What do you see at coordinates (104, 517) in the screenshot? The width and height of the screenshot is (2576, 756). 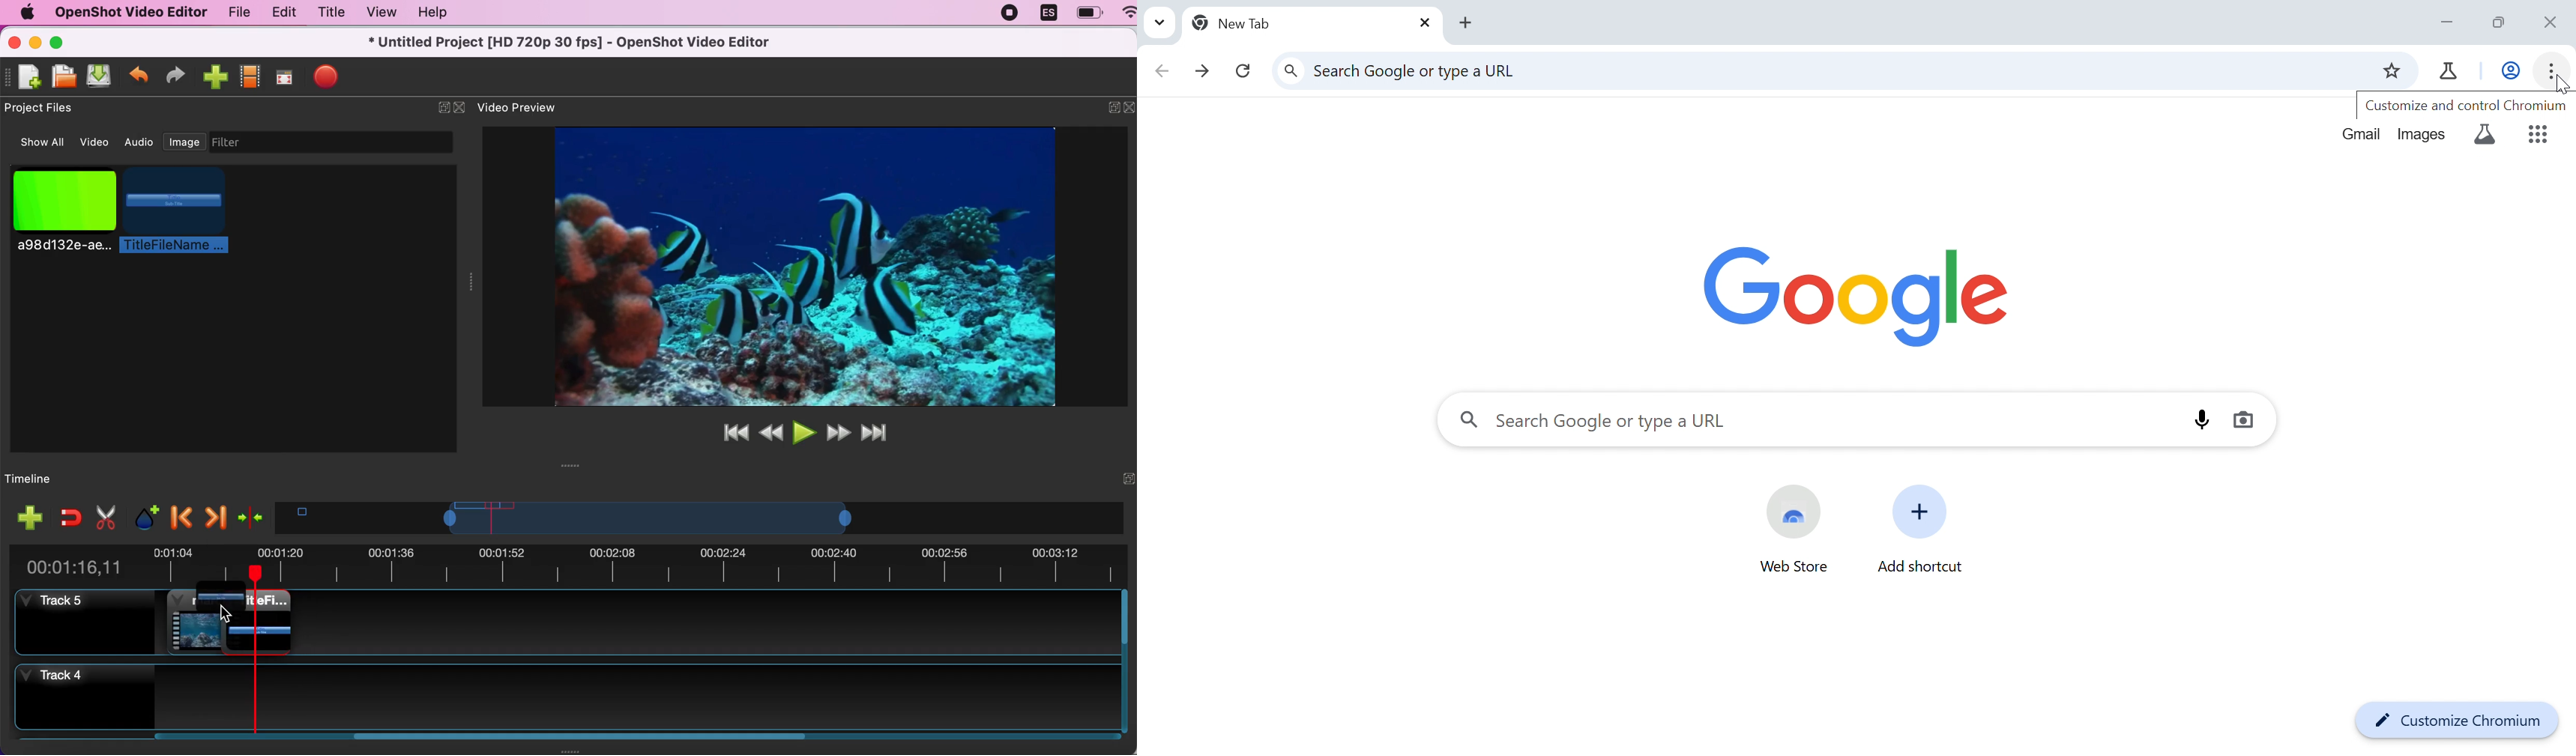 I see `cut` at bounding box center [104, 517].